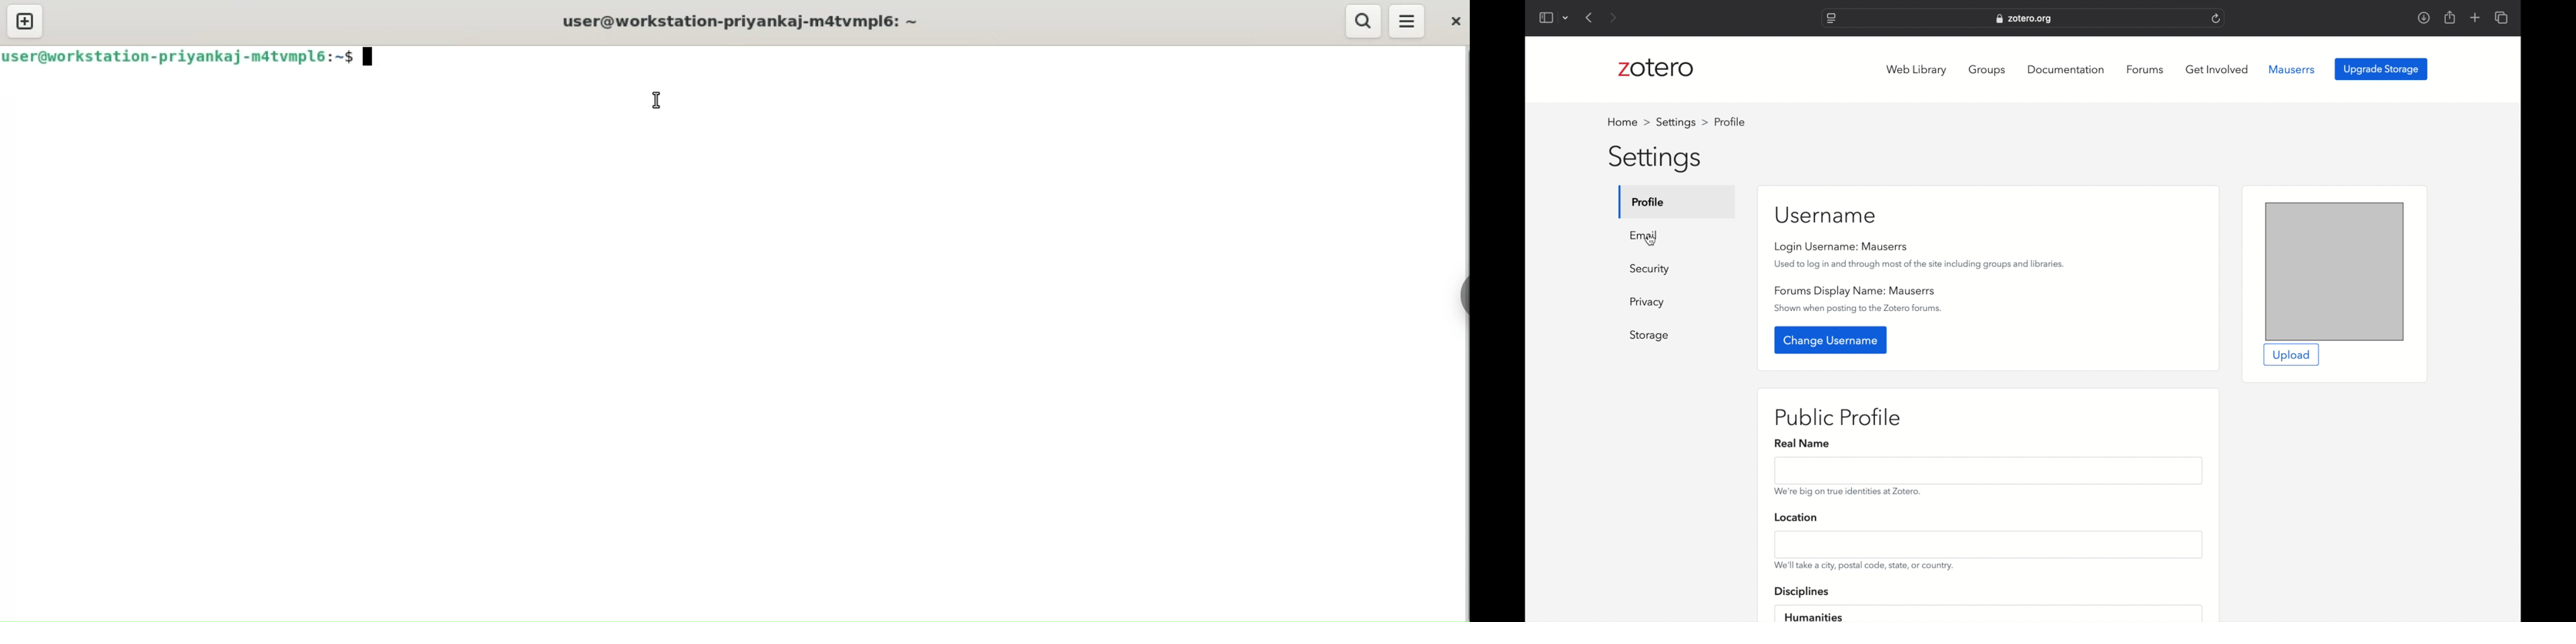 This screenshot has width=2576, height=644. What do you see at coordinates (1832, 340) in the screenshot?
I see `change username` at bounding box center [1832, 340].